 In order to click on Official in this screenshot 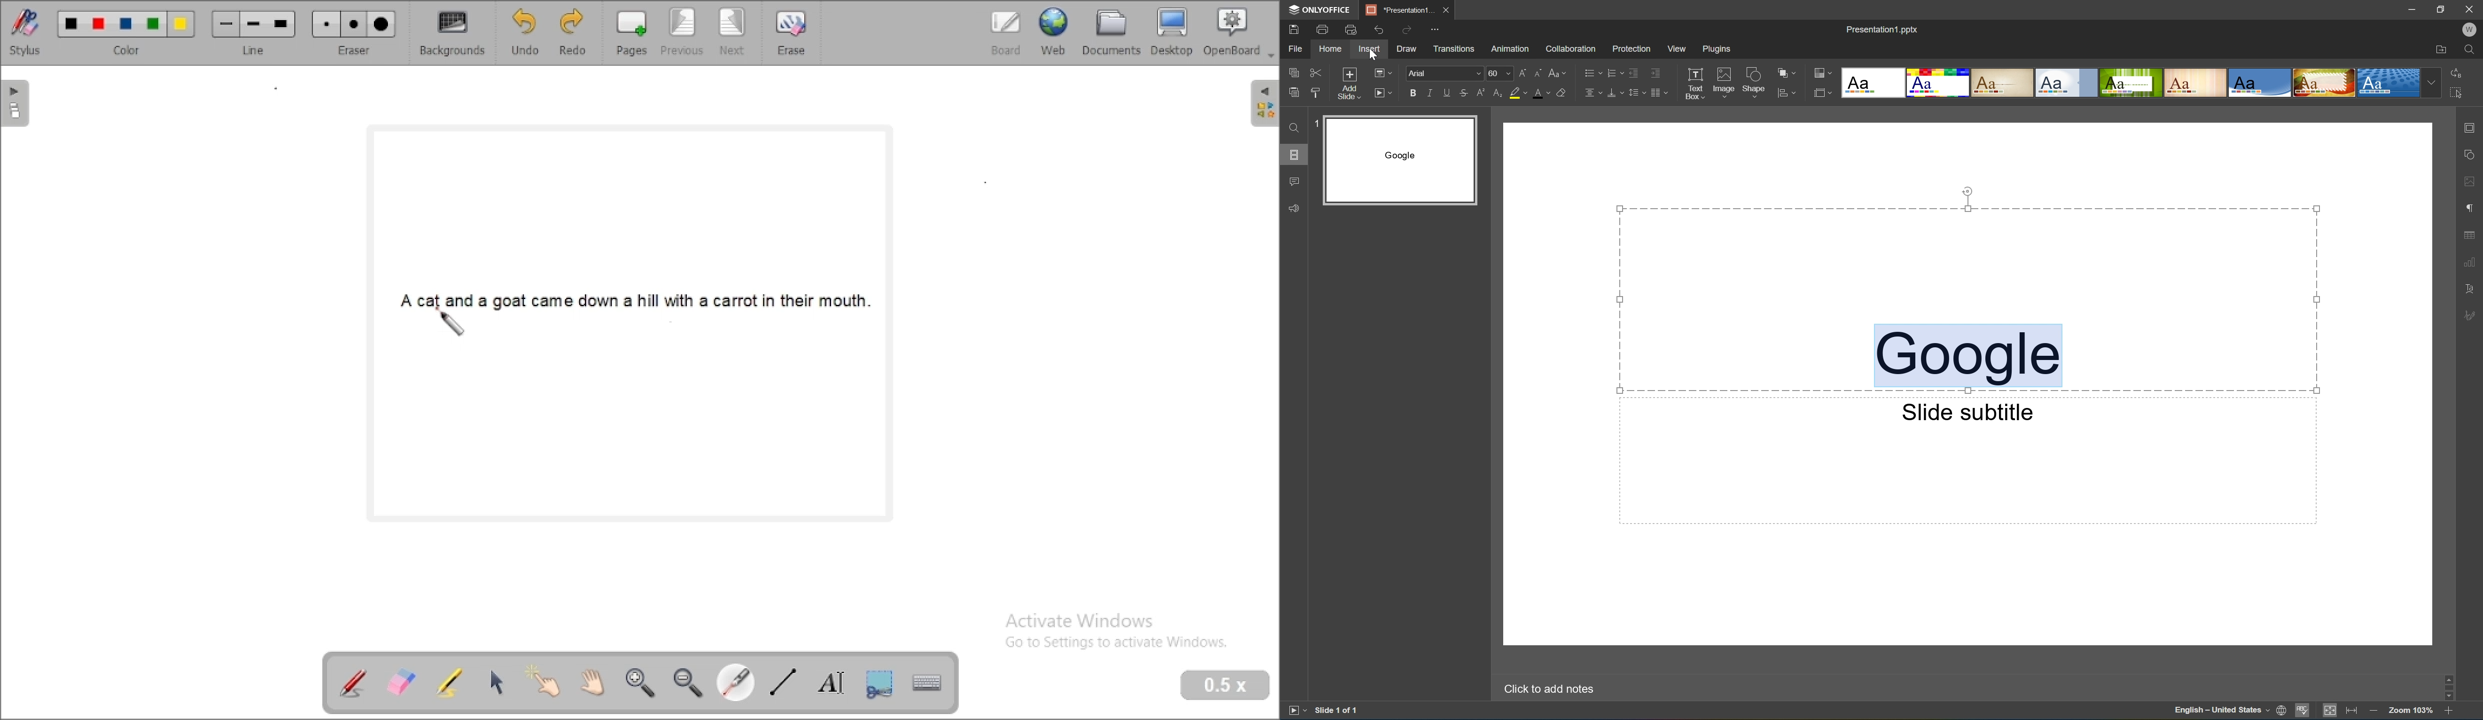, I will do `click(2067, 83)`.